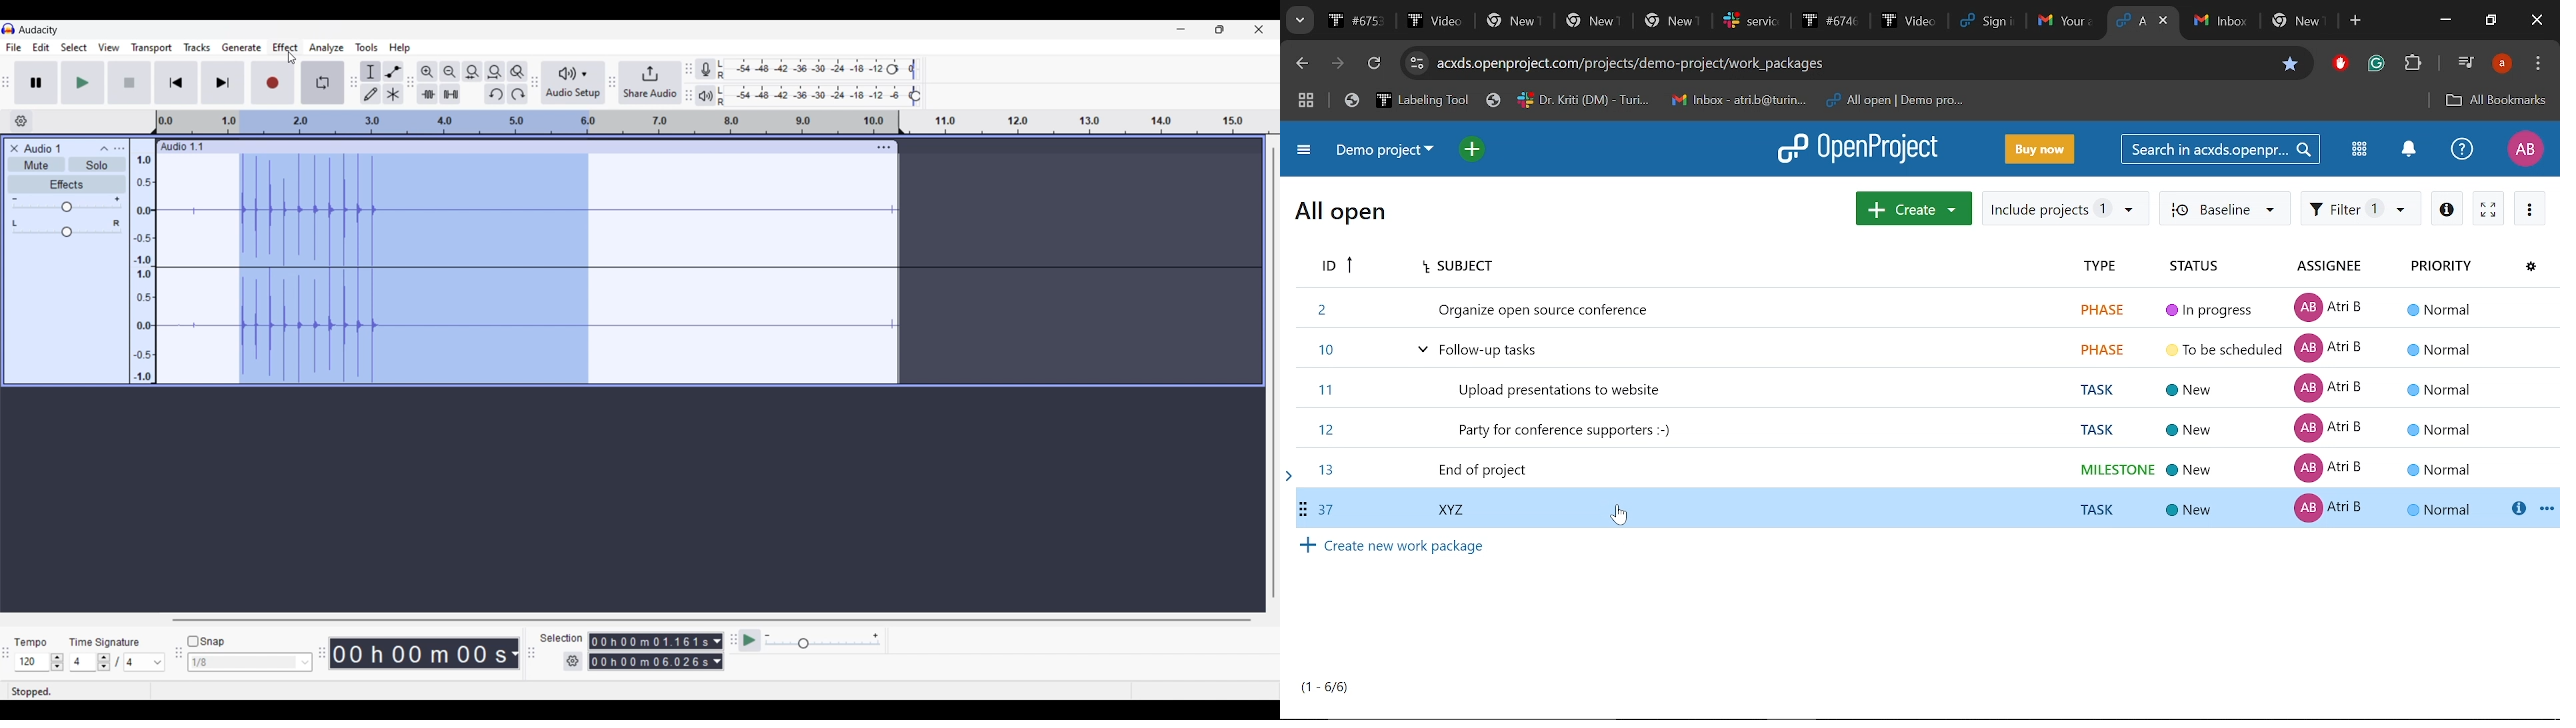 The height and width of the screenshot is (728, 2576). Describe the element at coordinates (74, 47) in the screenshot. I see `Select menu` at that location.